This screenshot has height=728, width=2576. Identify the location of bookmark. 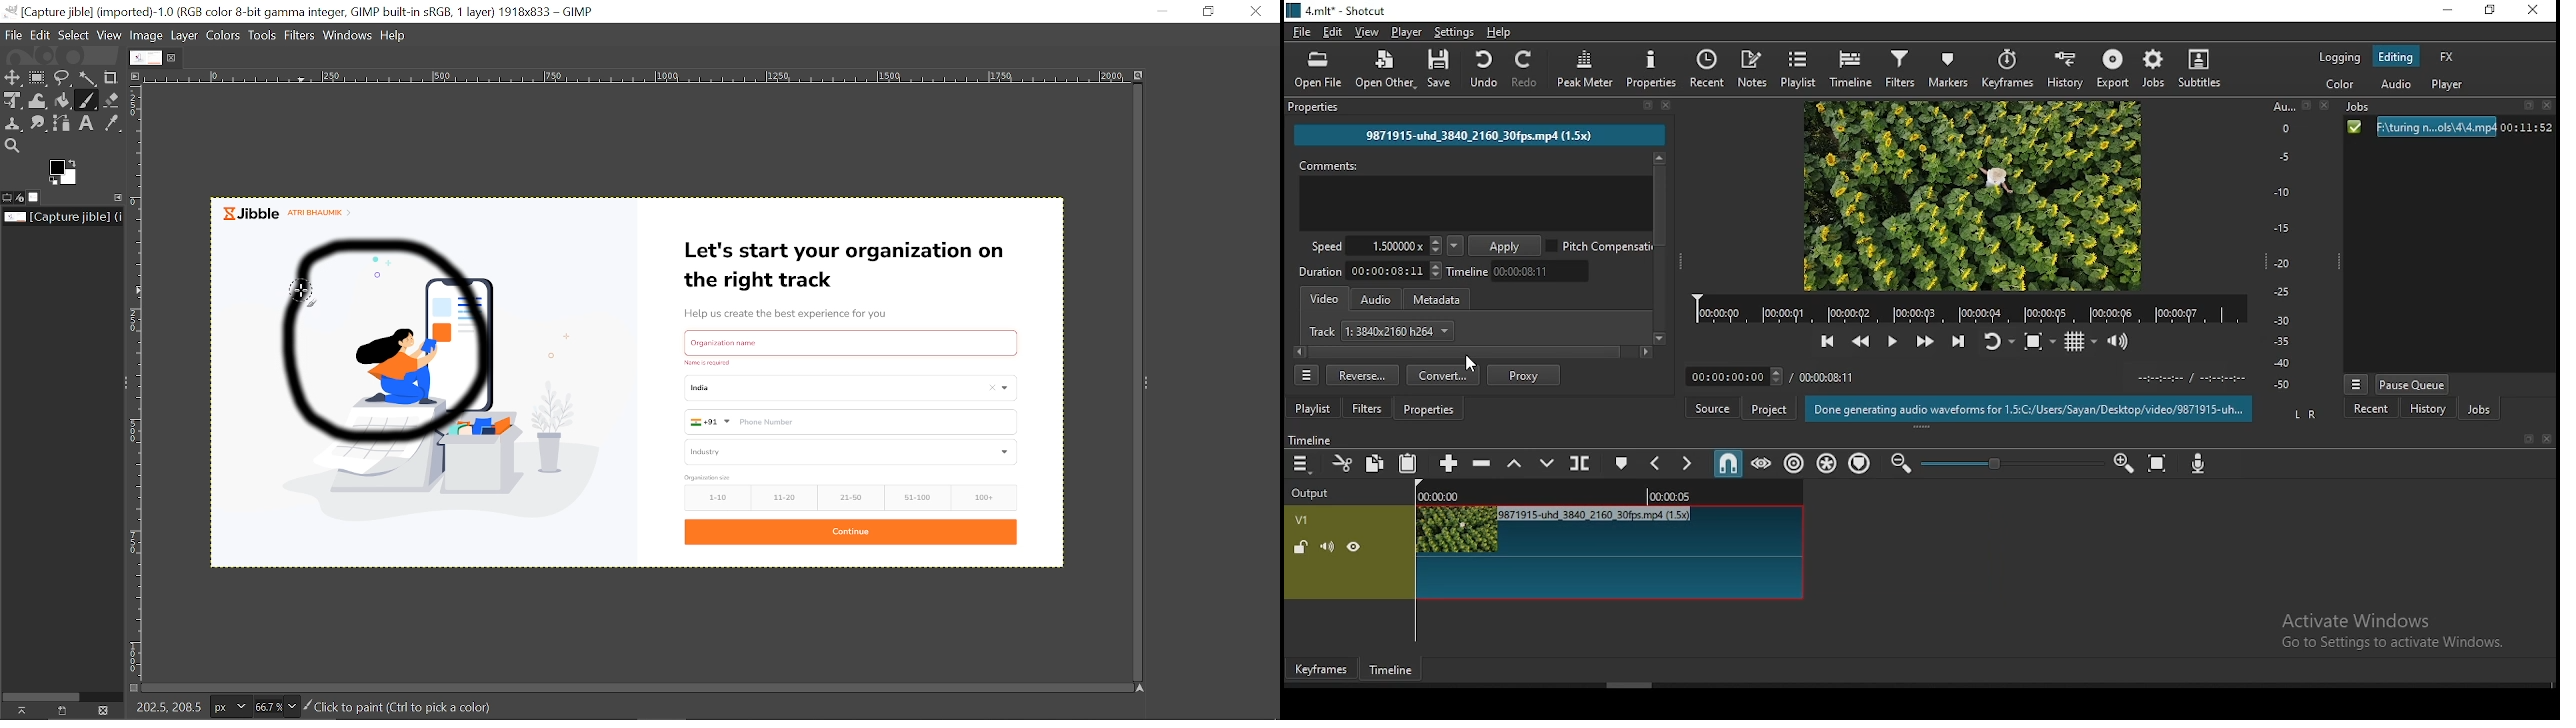
(2529, 108).